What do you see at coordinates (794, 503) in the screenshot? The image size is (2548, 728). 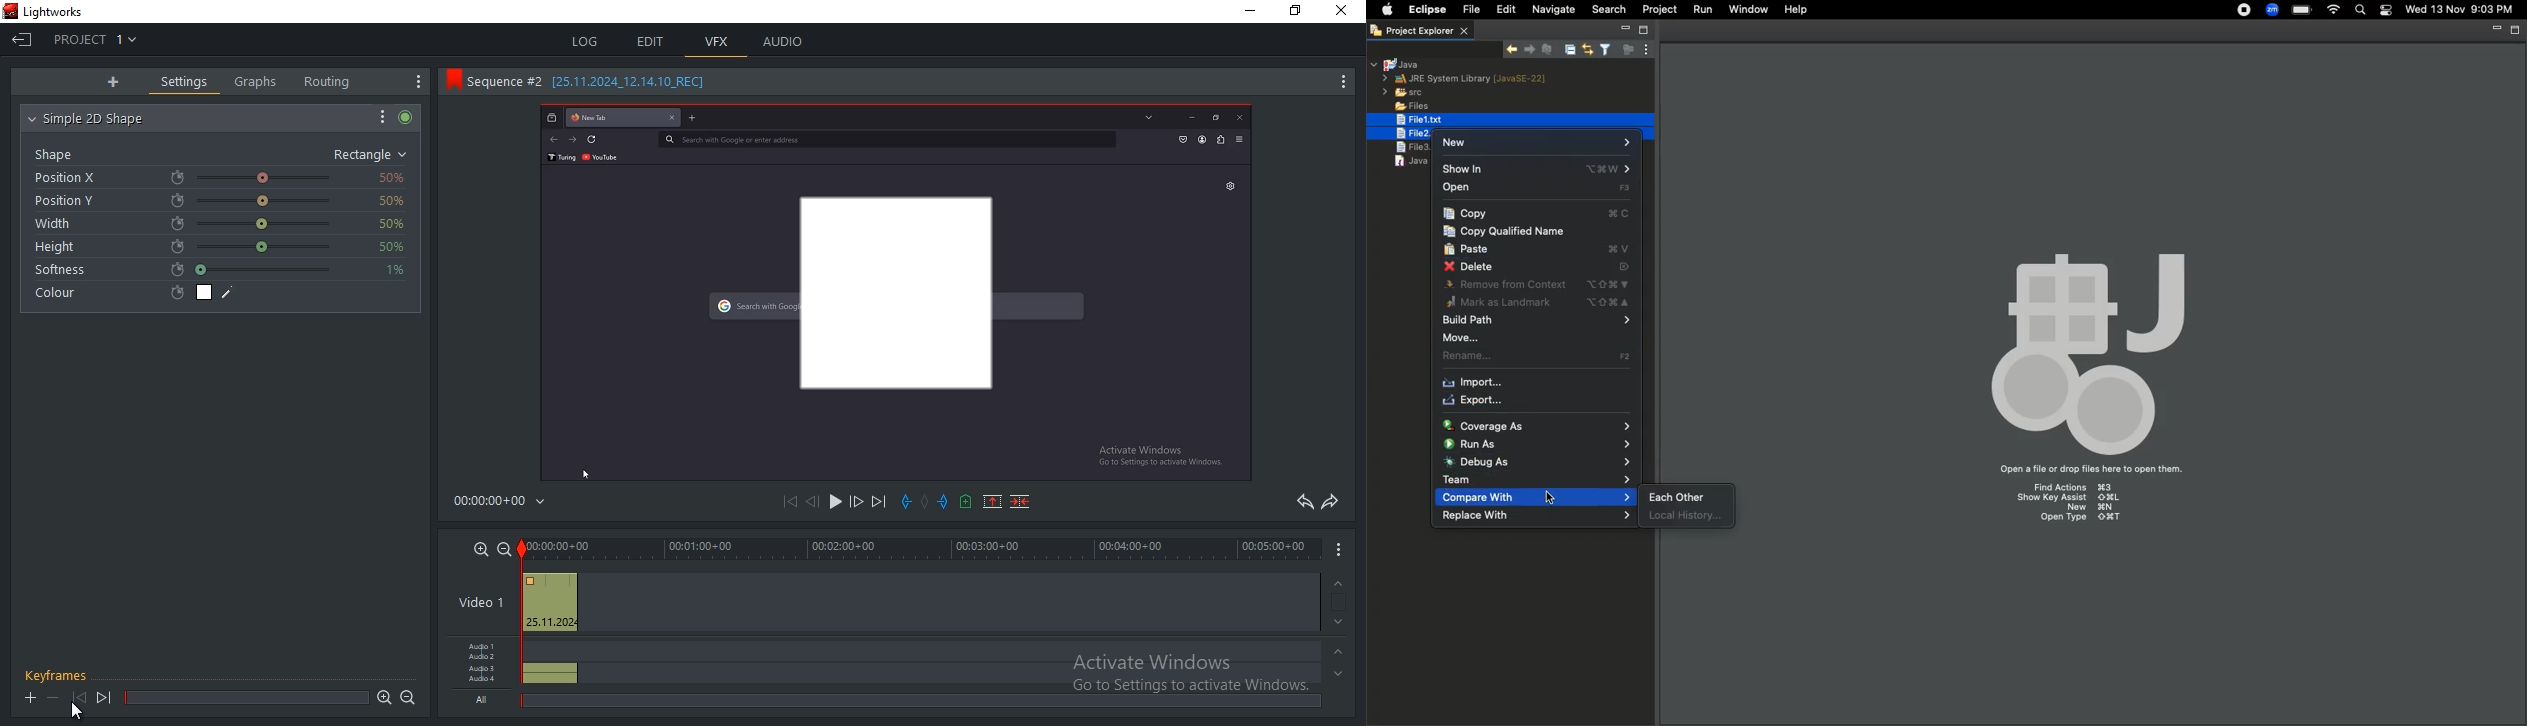 I see `previous` at bounding box center [794, 503].